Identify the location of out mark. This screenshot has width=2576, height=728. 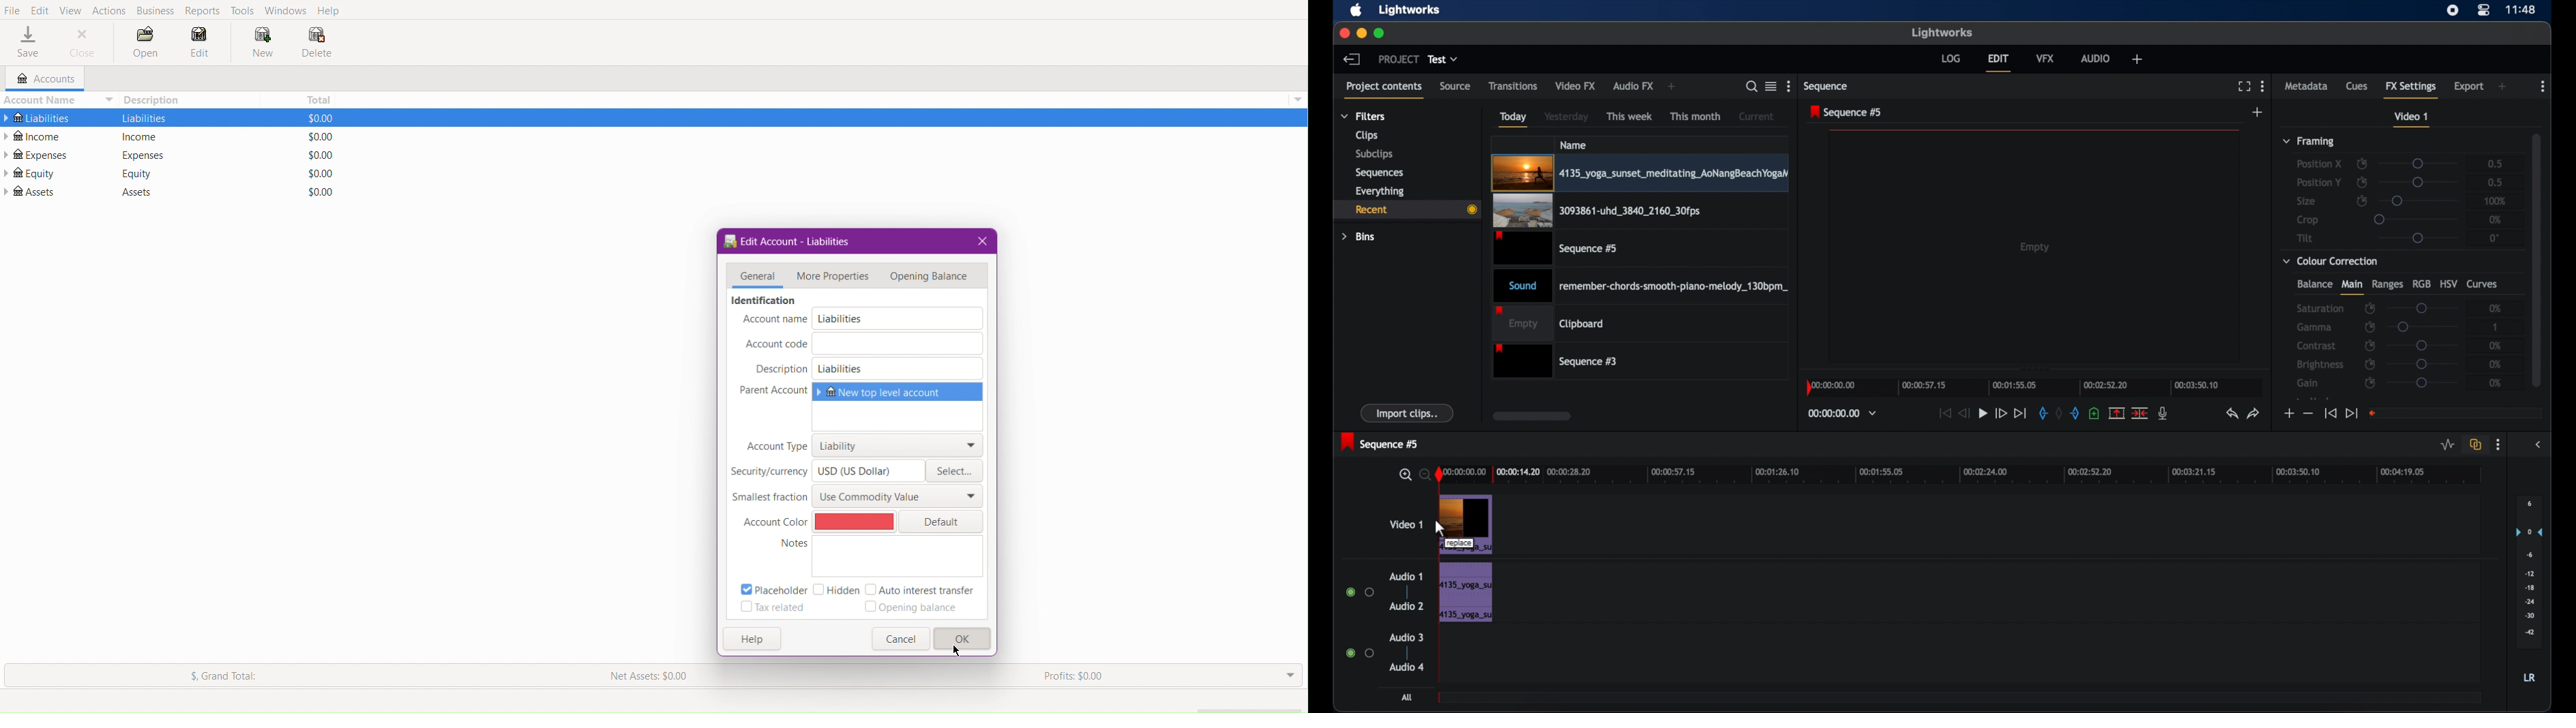
(2076, 413).